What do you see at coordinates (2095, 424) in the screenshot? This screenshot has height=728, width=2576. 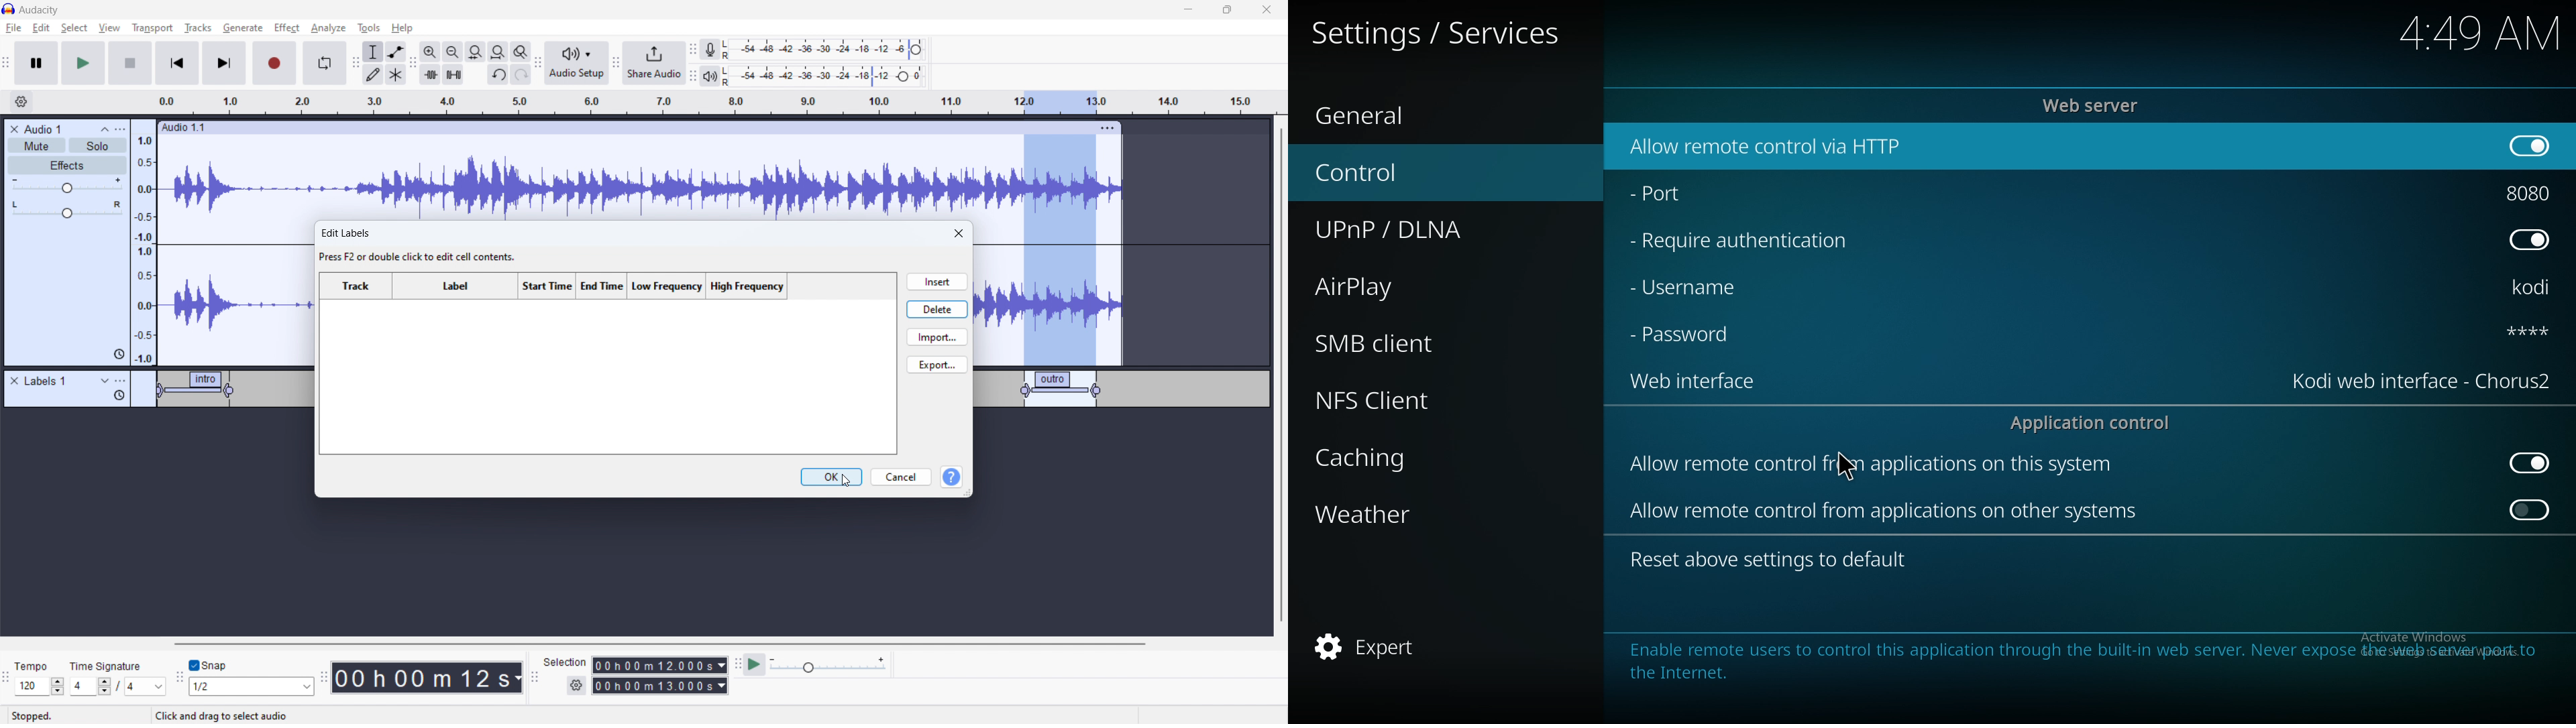 I see `application control` at bounding box center [2095, 424].